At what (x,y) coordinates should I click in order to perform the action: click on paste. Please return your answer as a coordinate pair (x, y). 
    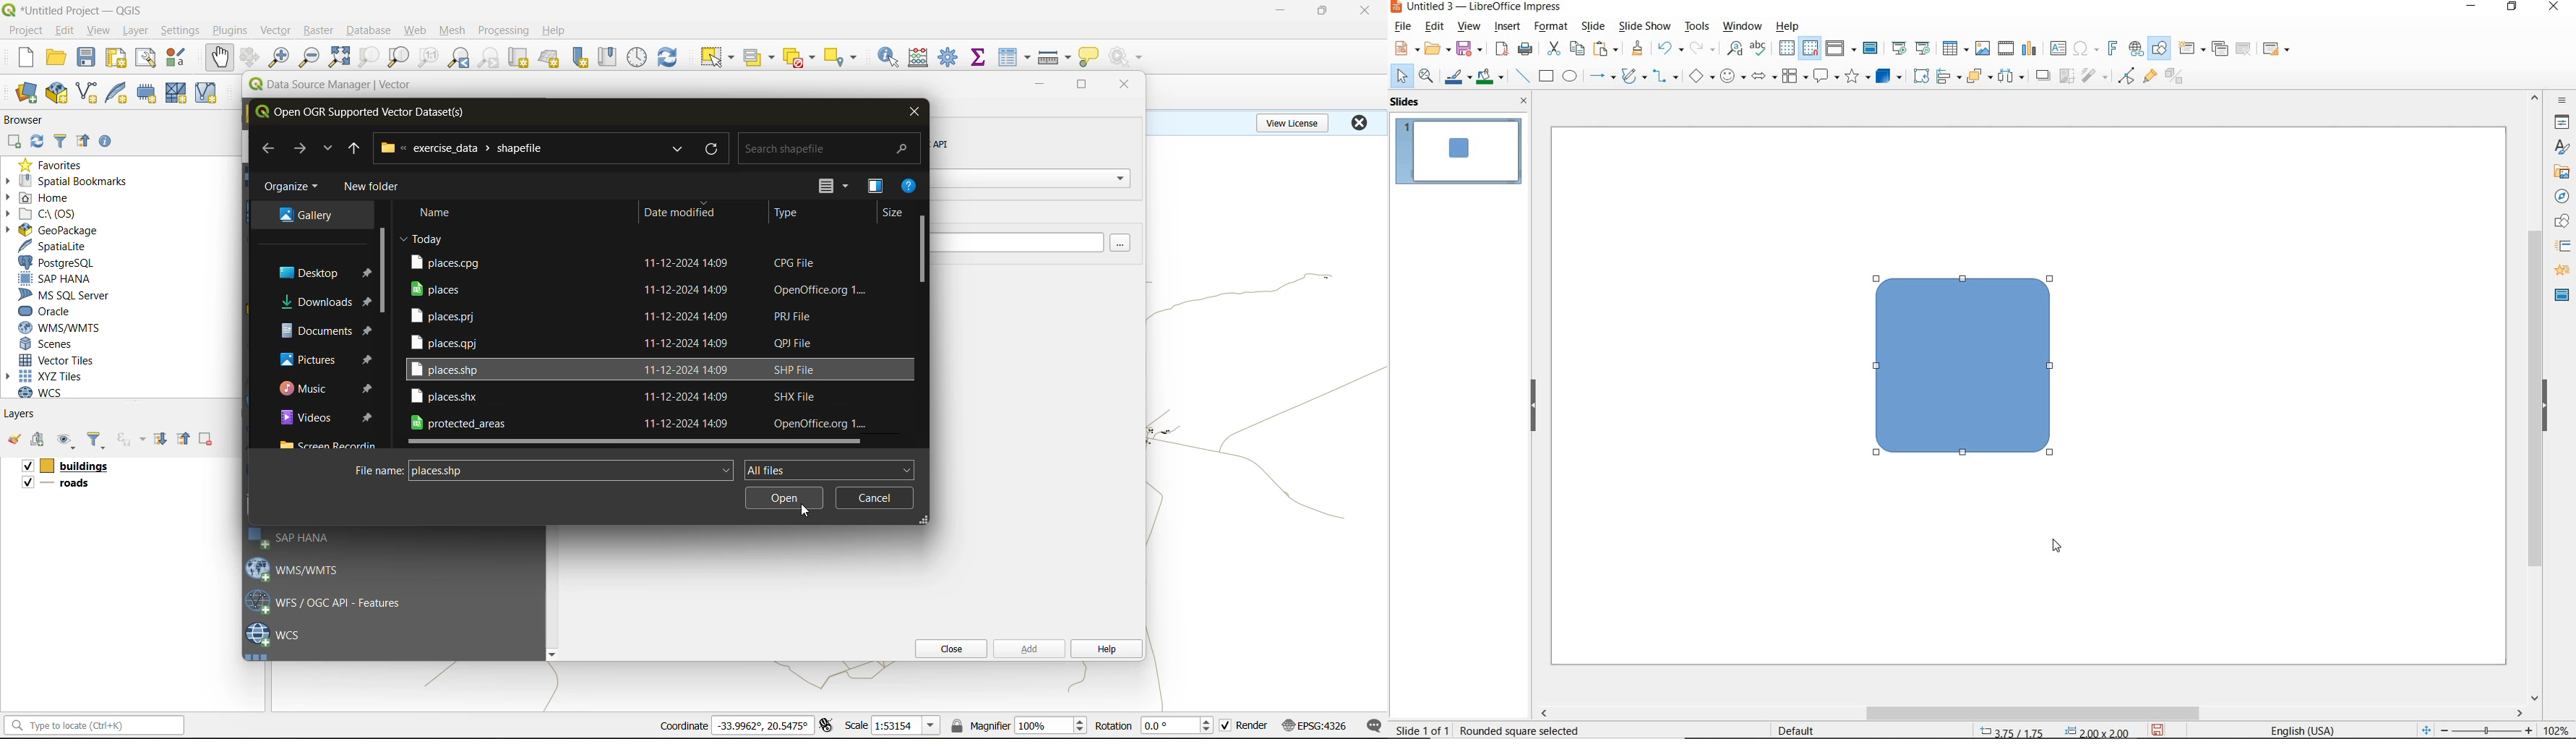
    Looking at the image, I should click on (1604, 50).